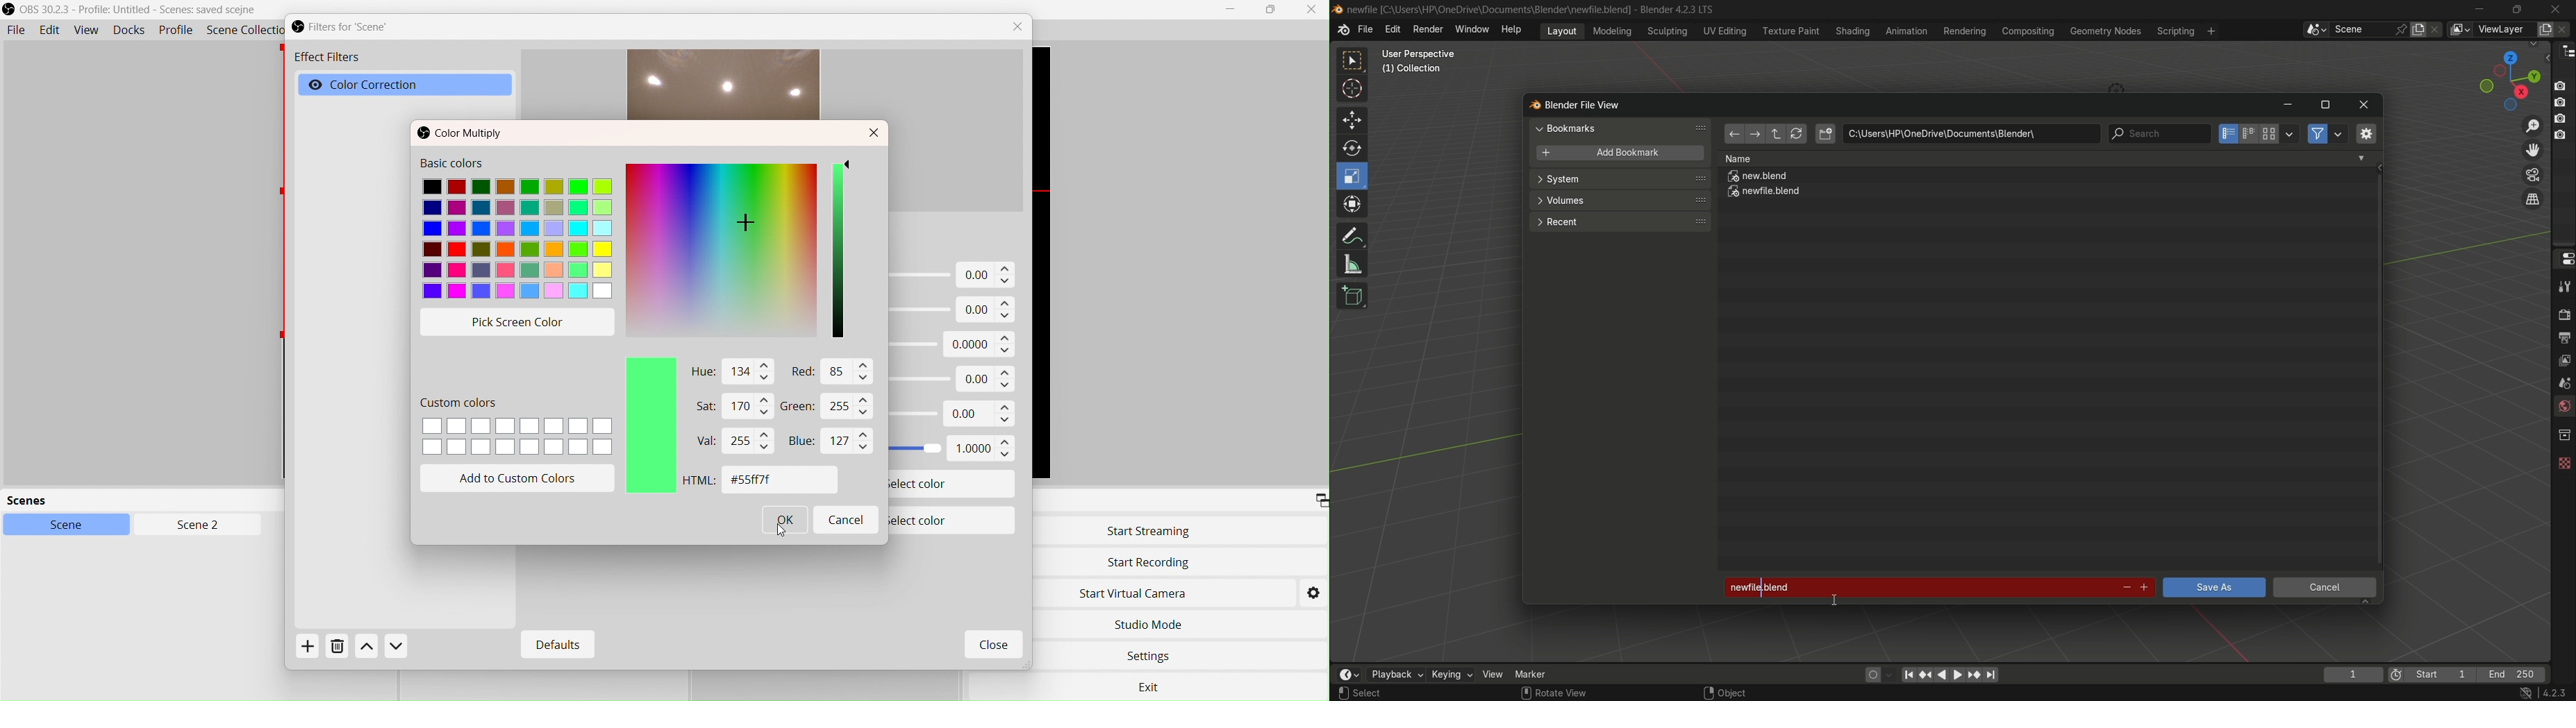 The width and height of the screenshot is (2576, 728). I want to click on Minimize, so click(1231, 9).